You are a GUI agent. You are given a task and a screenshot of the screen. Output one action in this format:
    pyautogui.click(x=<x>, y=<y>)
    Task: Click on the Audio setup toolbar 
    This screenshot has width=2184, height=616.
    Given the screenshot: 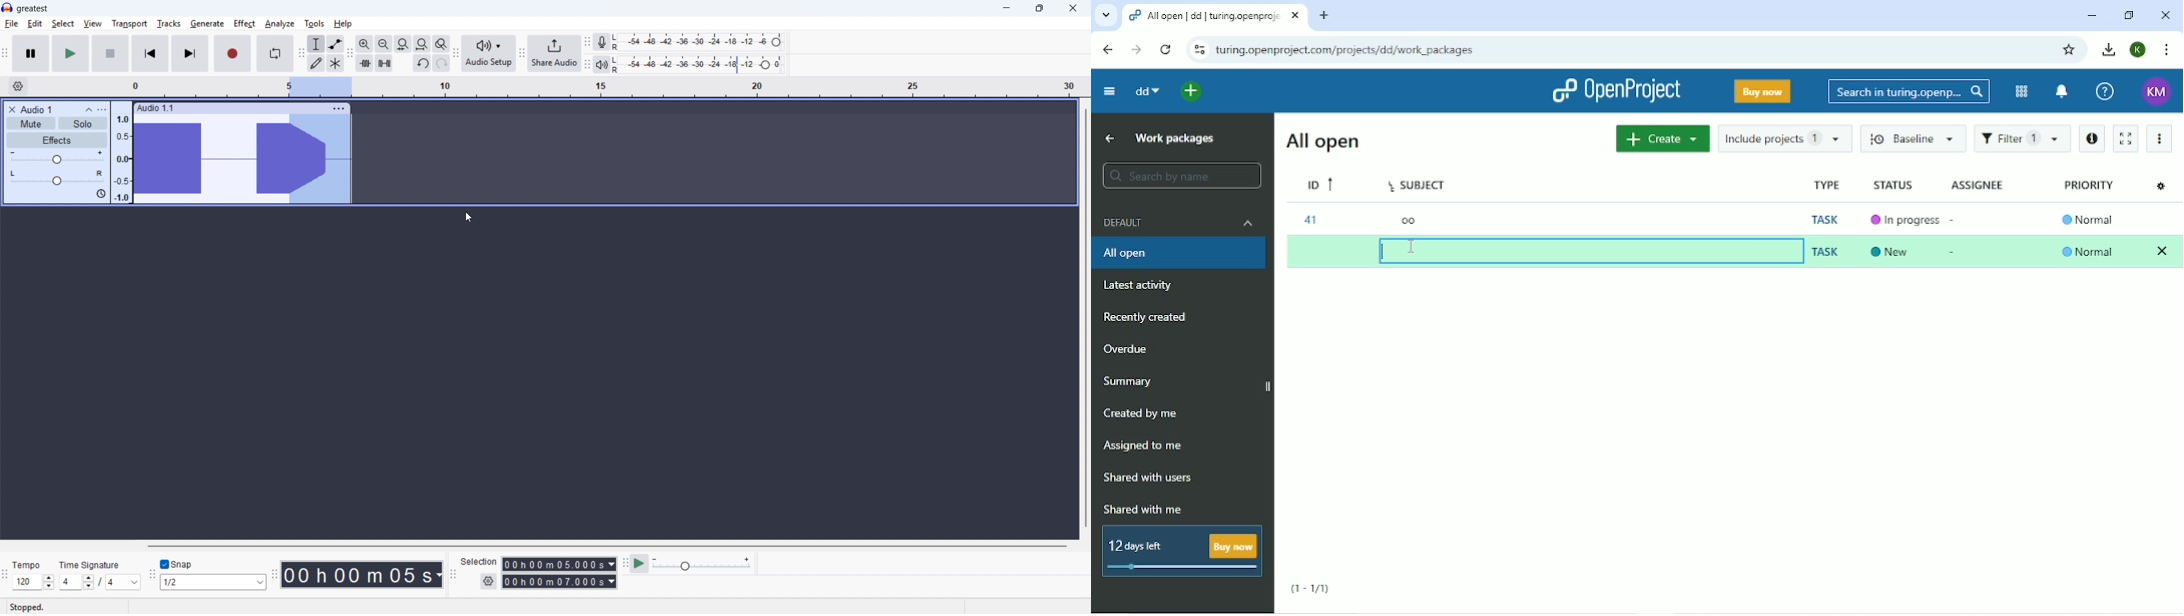 What is the action you would take?
    pyautogui.click(x=457, y=55)
    